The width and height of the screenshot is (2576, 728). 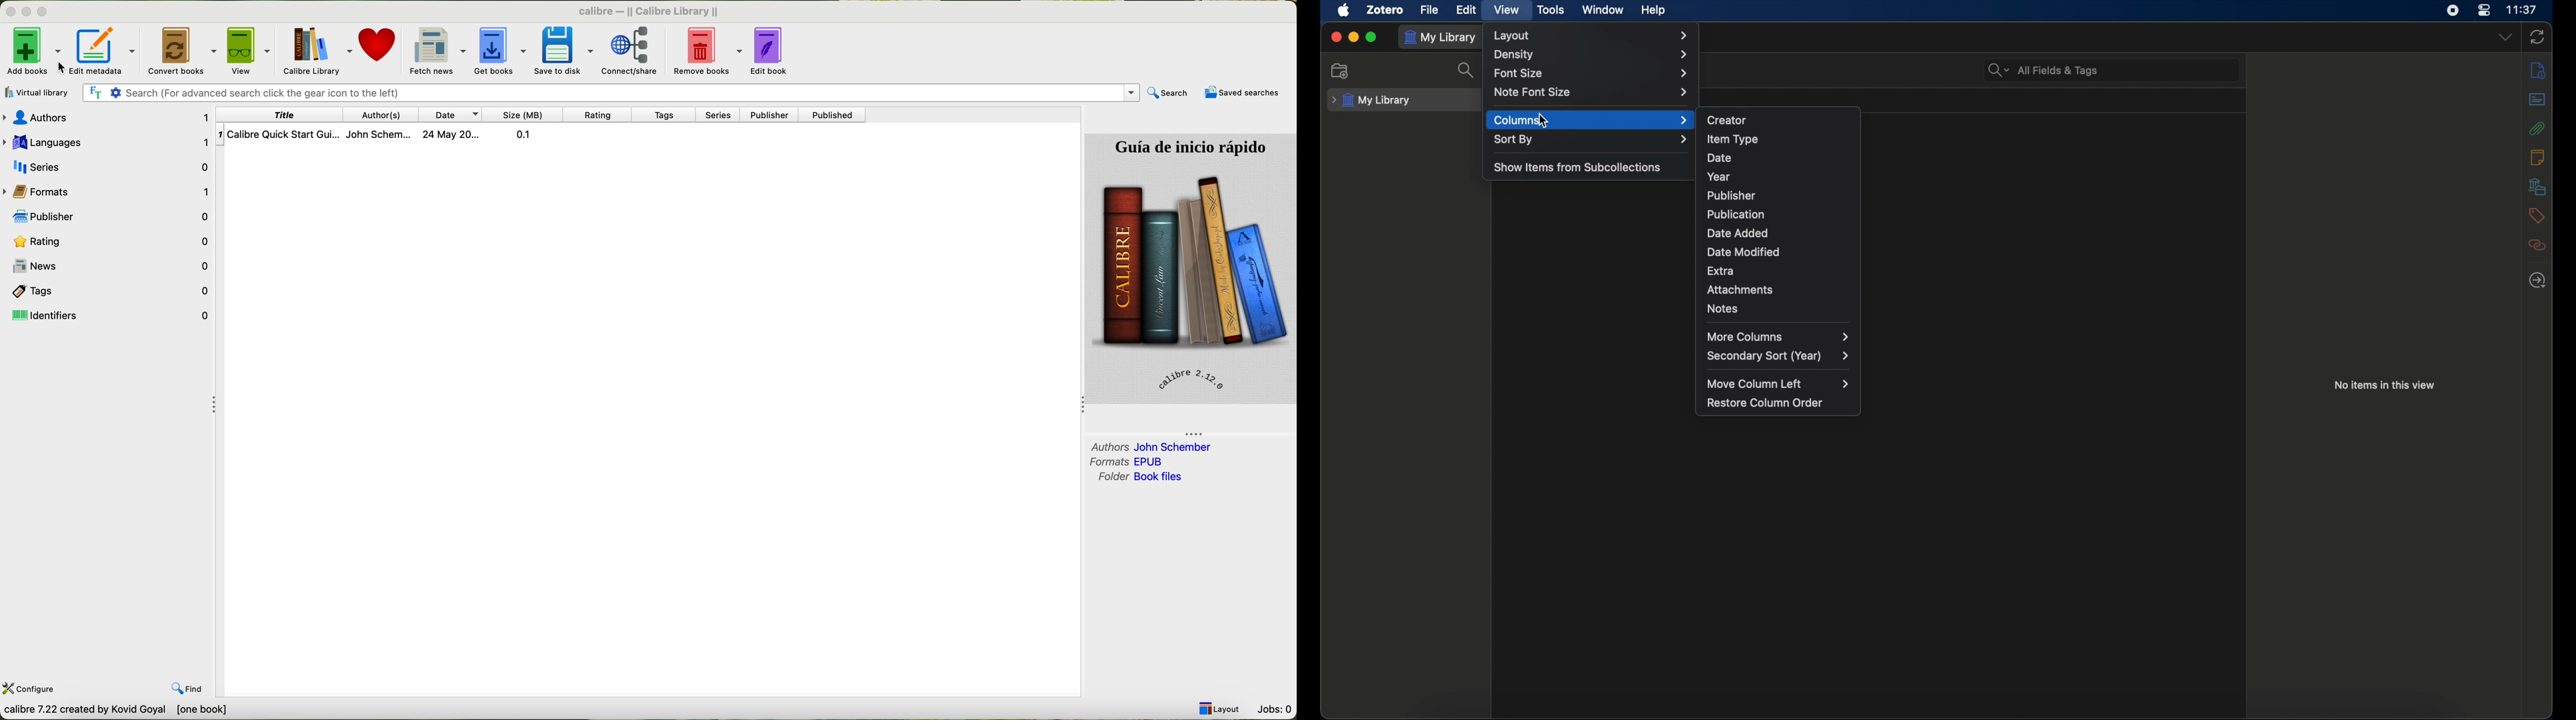 I want to click on publisher, so click(x=106, y=217).